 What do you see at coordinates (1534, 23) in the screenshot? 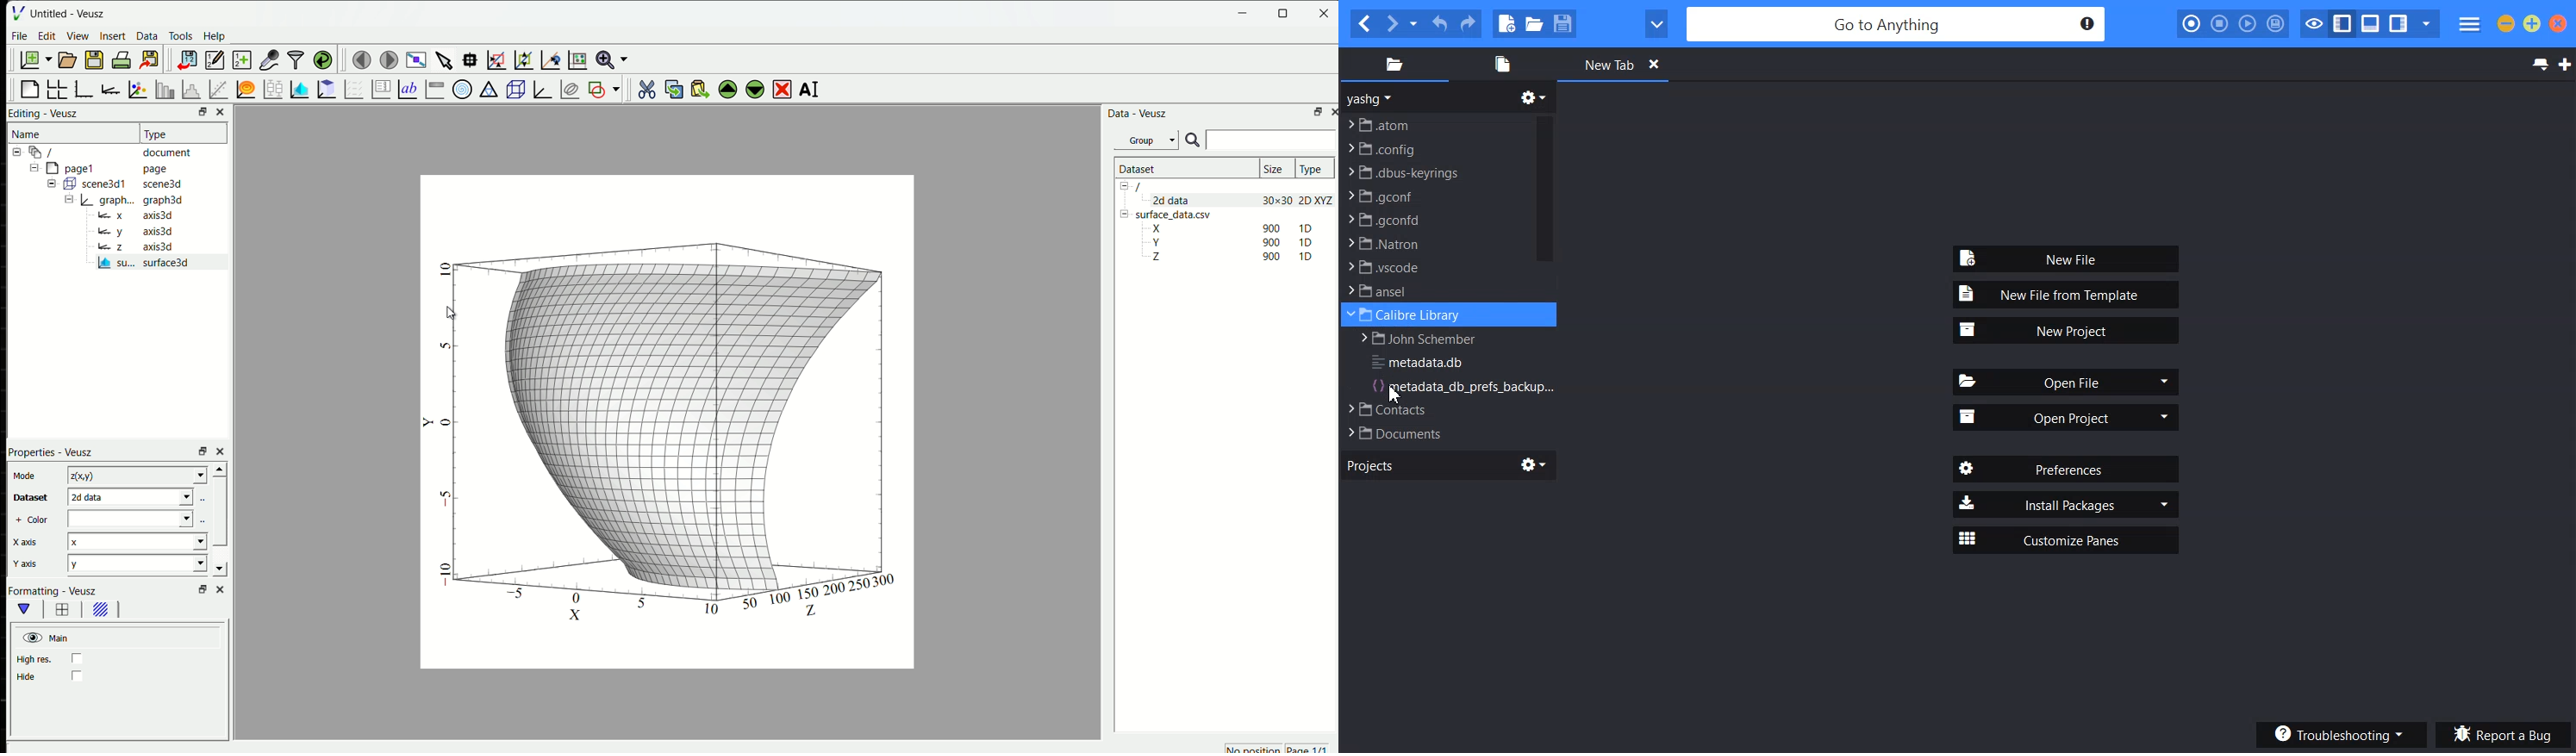
I see `Open file` at bounding box center [1534, 23].